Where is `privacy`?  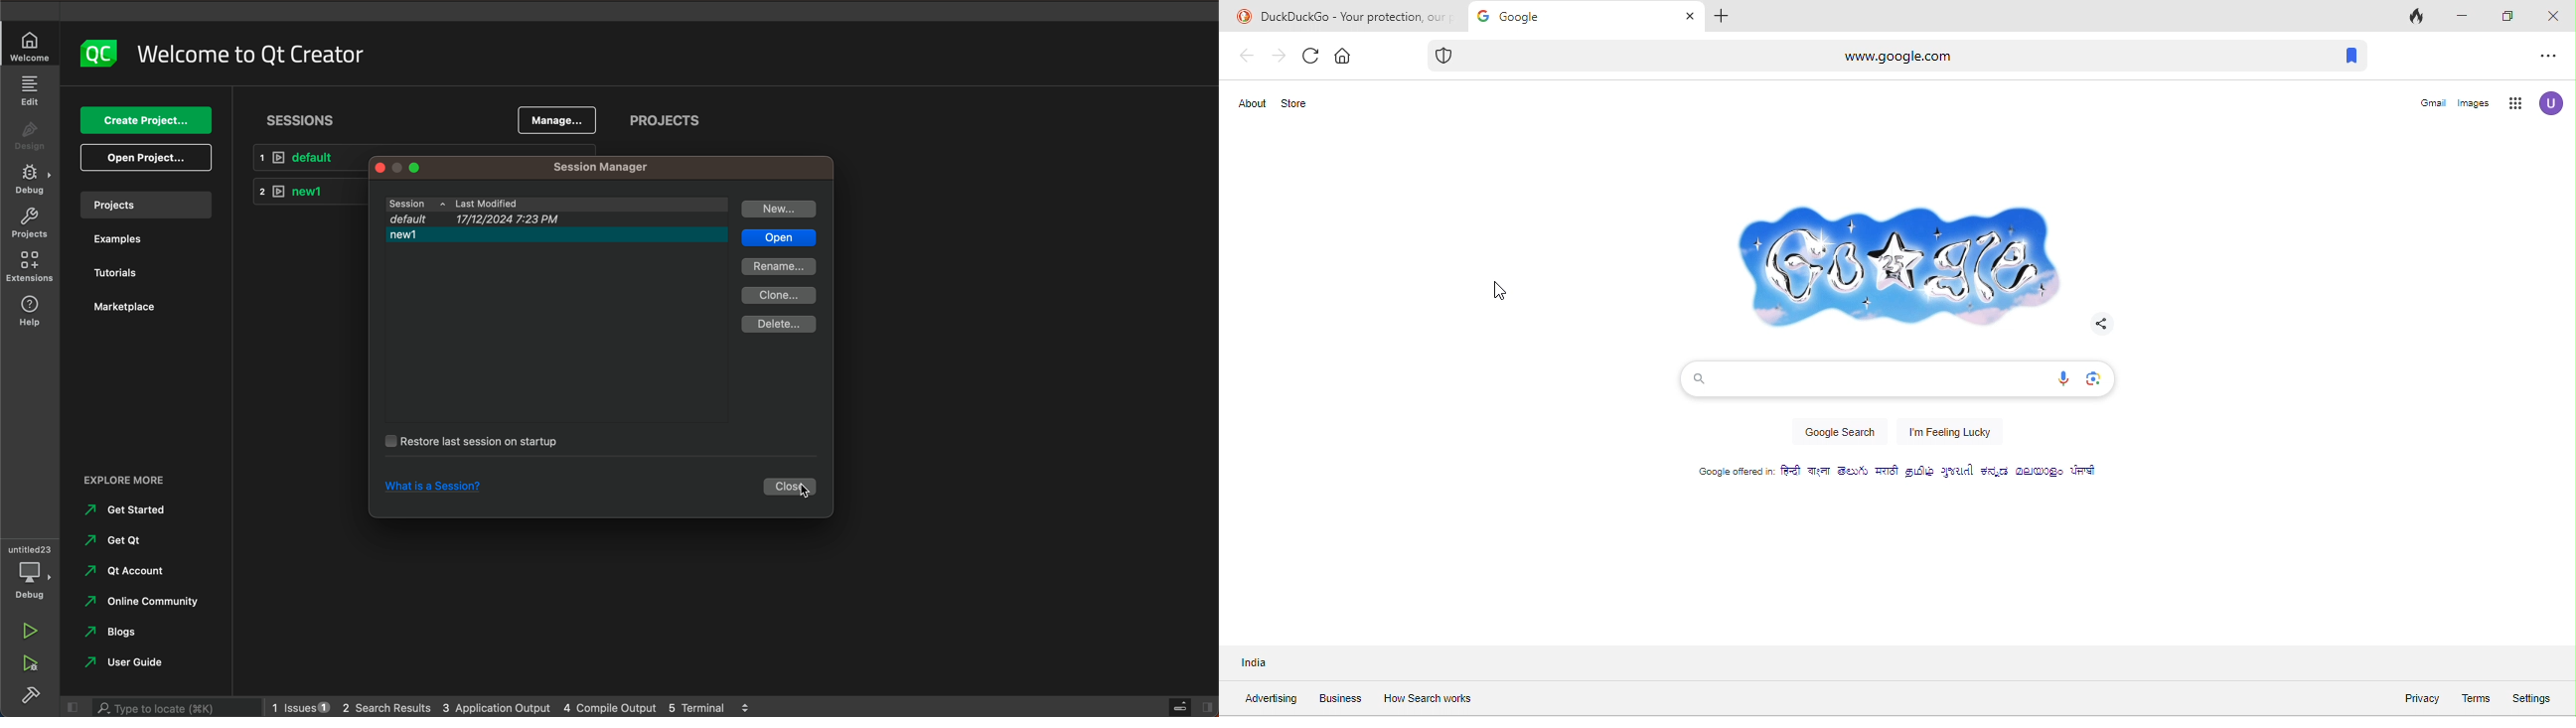 privacy is located at coordinates (2410, 696).